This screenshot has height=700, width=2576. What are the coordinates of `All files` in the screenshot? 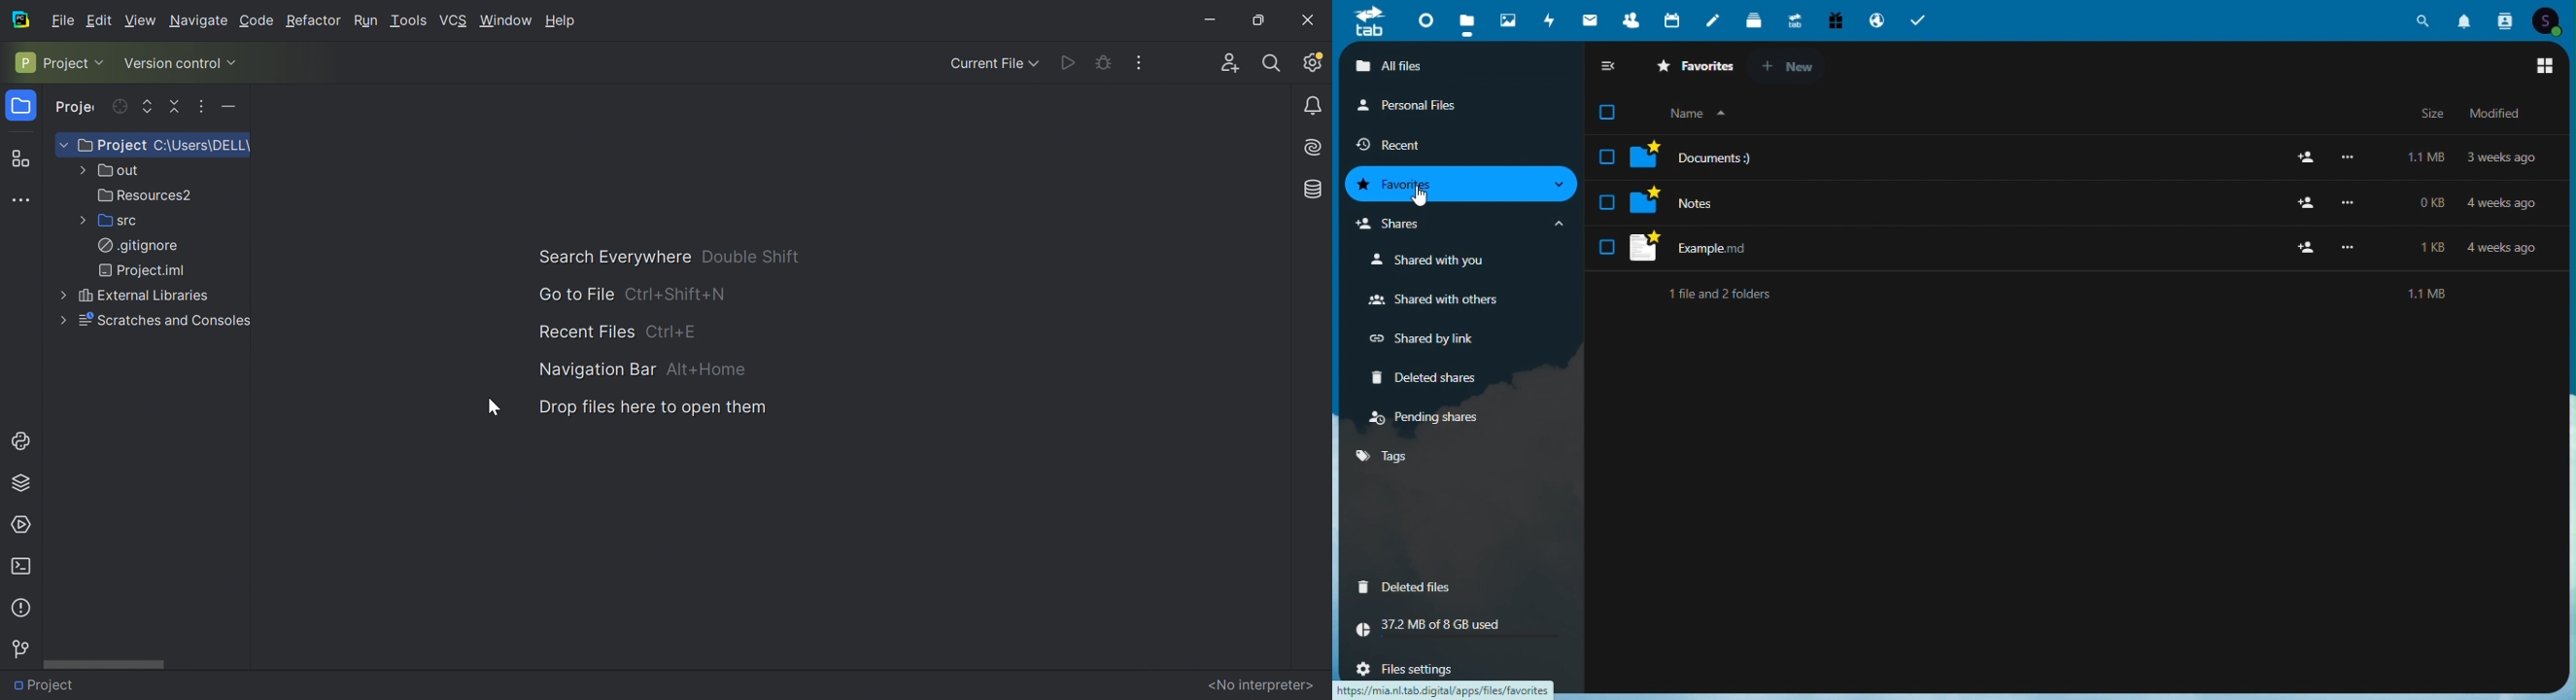 It's located at (1460, 65).